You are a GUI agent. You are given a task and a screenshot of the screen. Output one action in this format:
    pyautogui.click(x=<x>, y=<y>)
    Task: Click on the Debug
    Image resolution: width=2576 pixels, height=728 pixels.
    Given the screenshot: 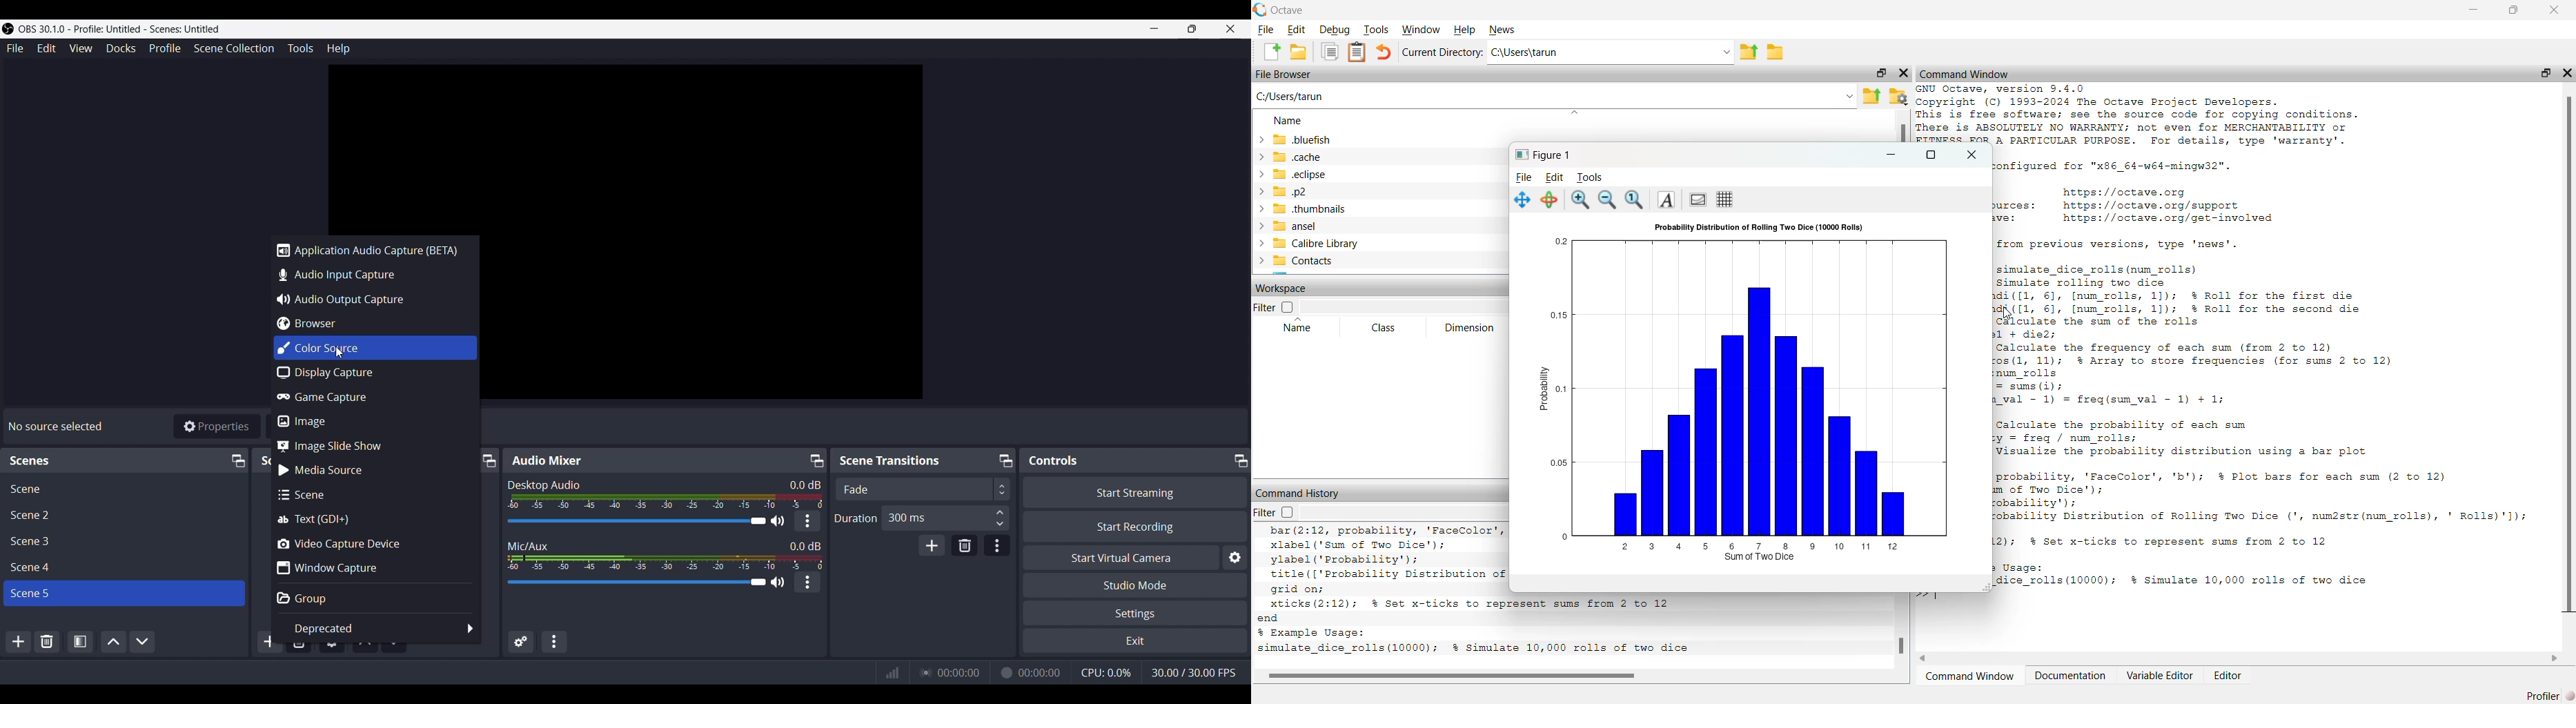 What is the action you would take?
    pyautogui.click(x=1335, y=28)
    